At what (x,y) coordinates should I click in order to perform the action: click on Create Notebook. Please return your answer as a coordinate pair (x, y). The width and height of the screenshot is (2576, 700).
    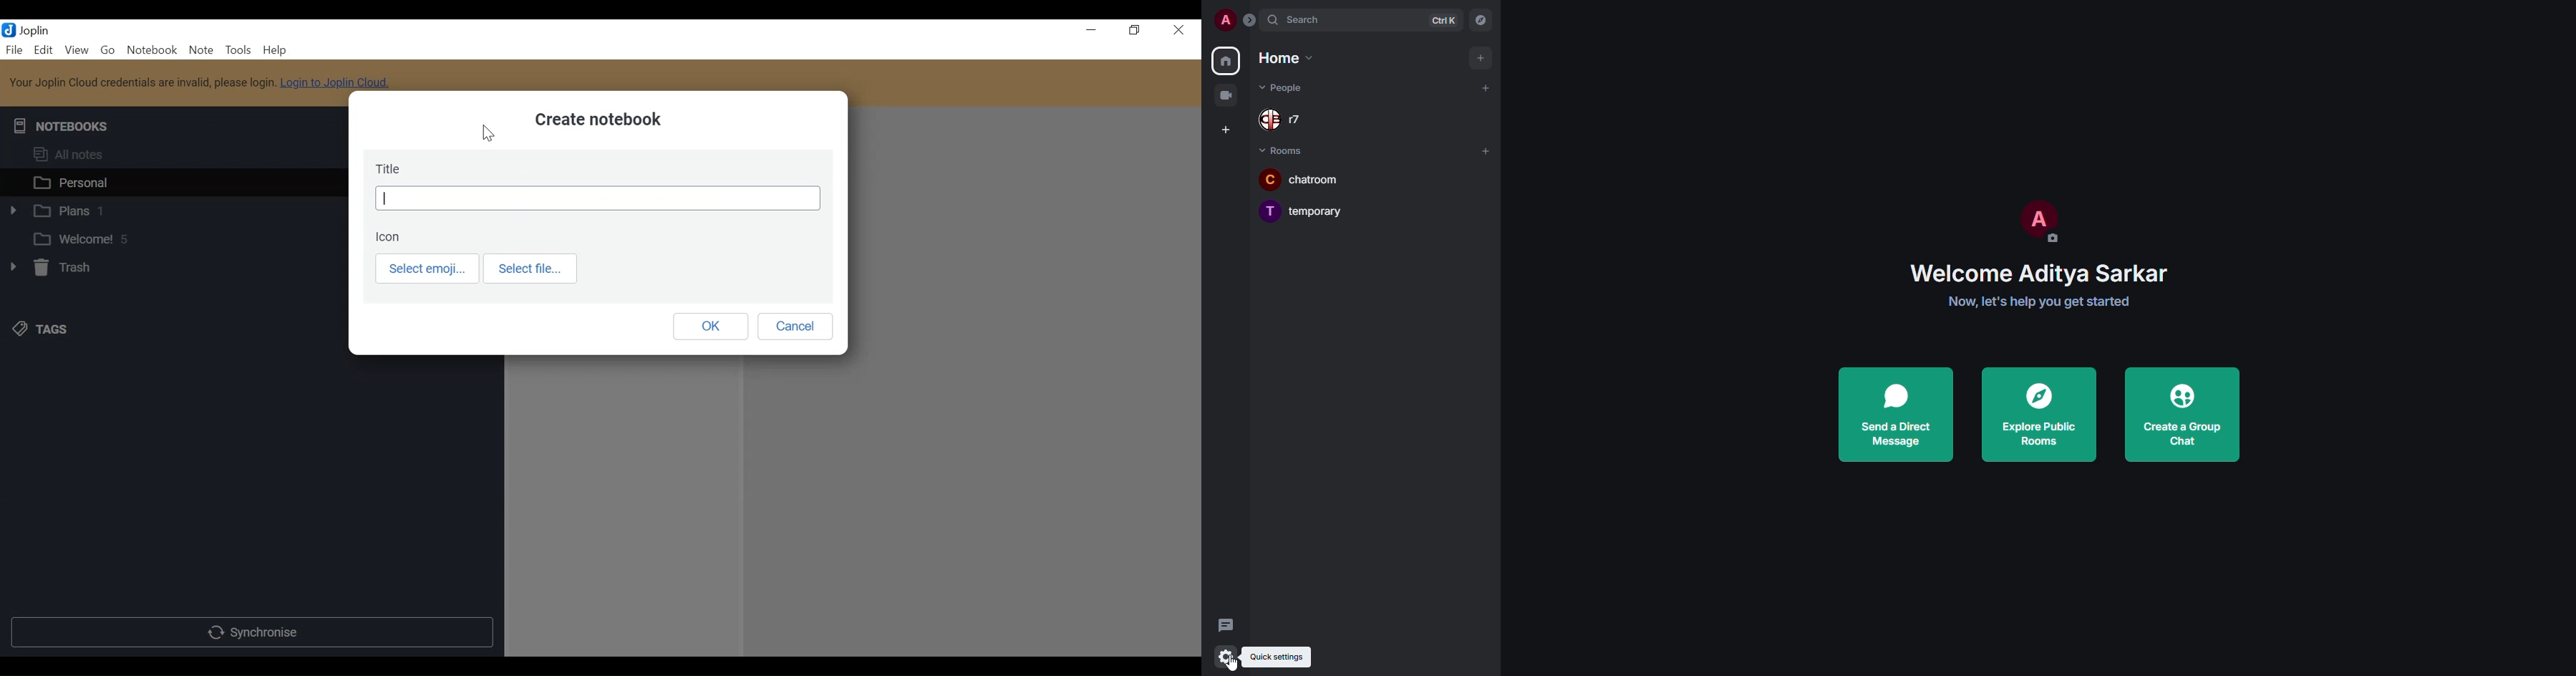
    Looking at the image, I should click on (598, 121).